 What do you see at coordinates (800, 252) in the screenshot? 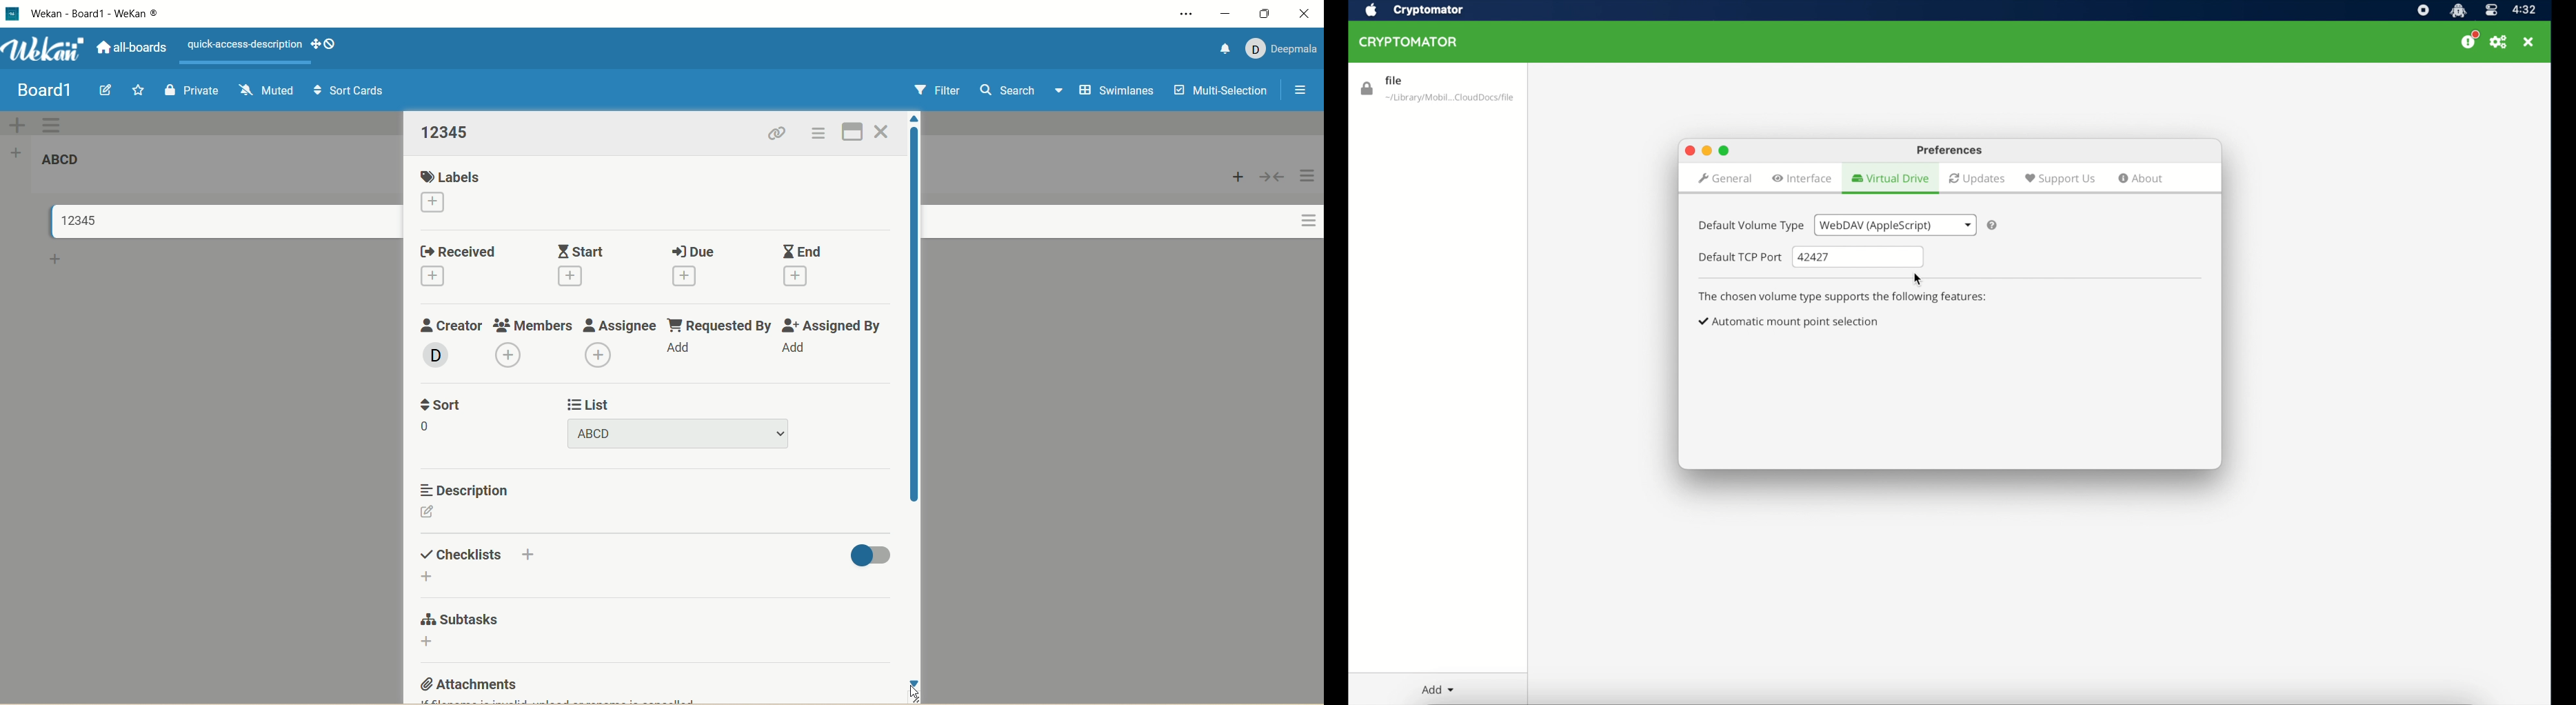
I see `end` at bounding box center [800, 252].